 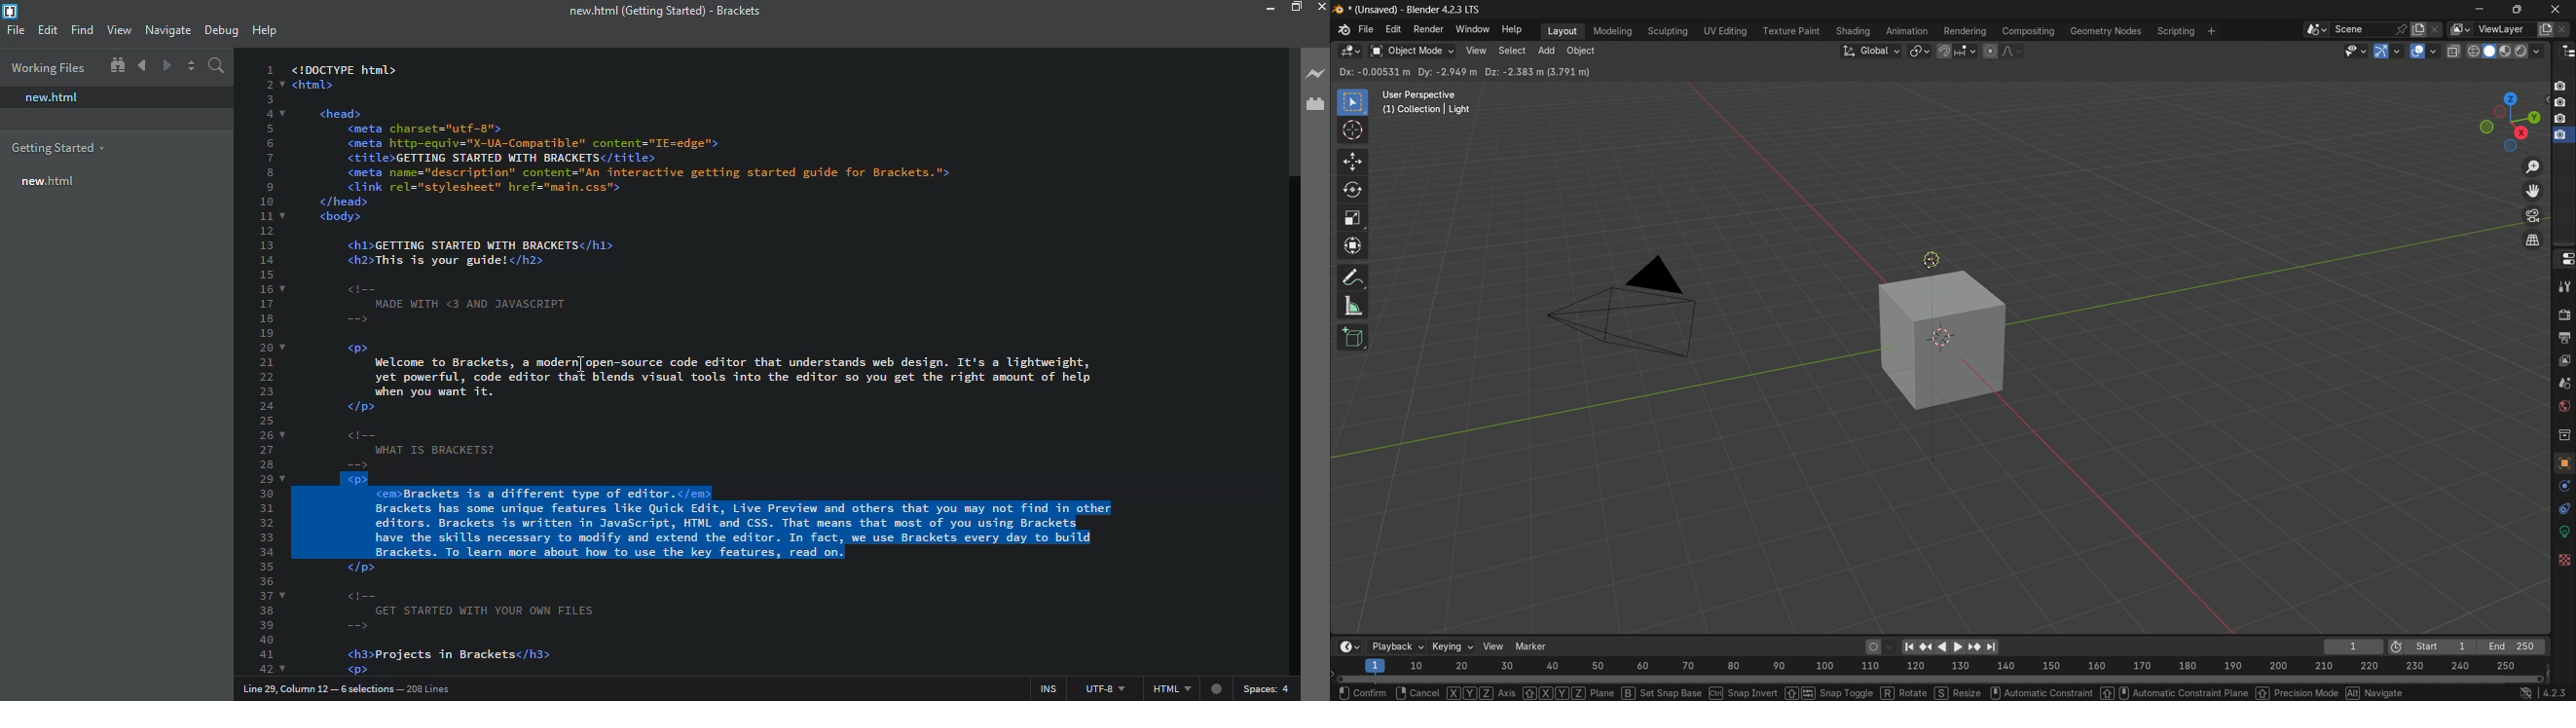 I want to click on cancel, so click(x=1416, y=693).